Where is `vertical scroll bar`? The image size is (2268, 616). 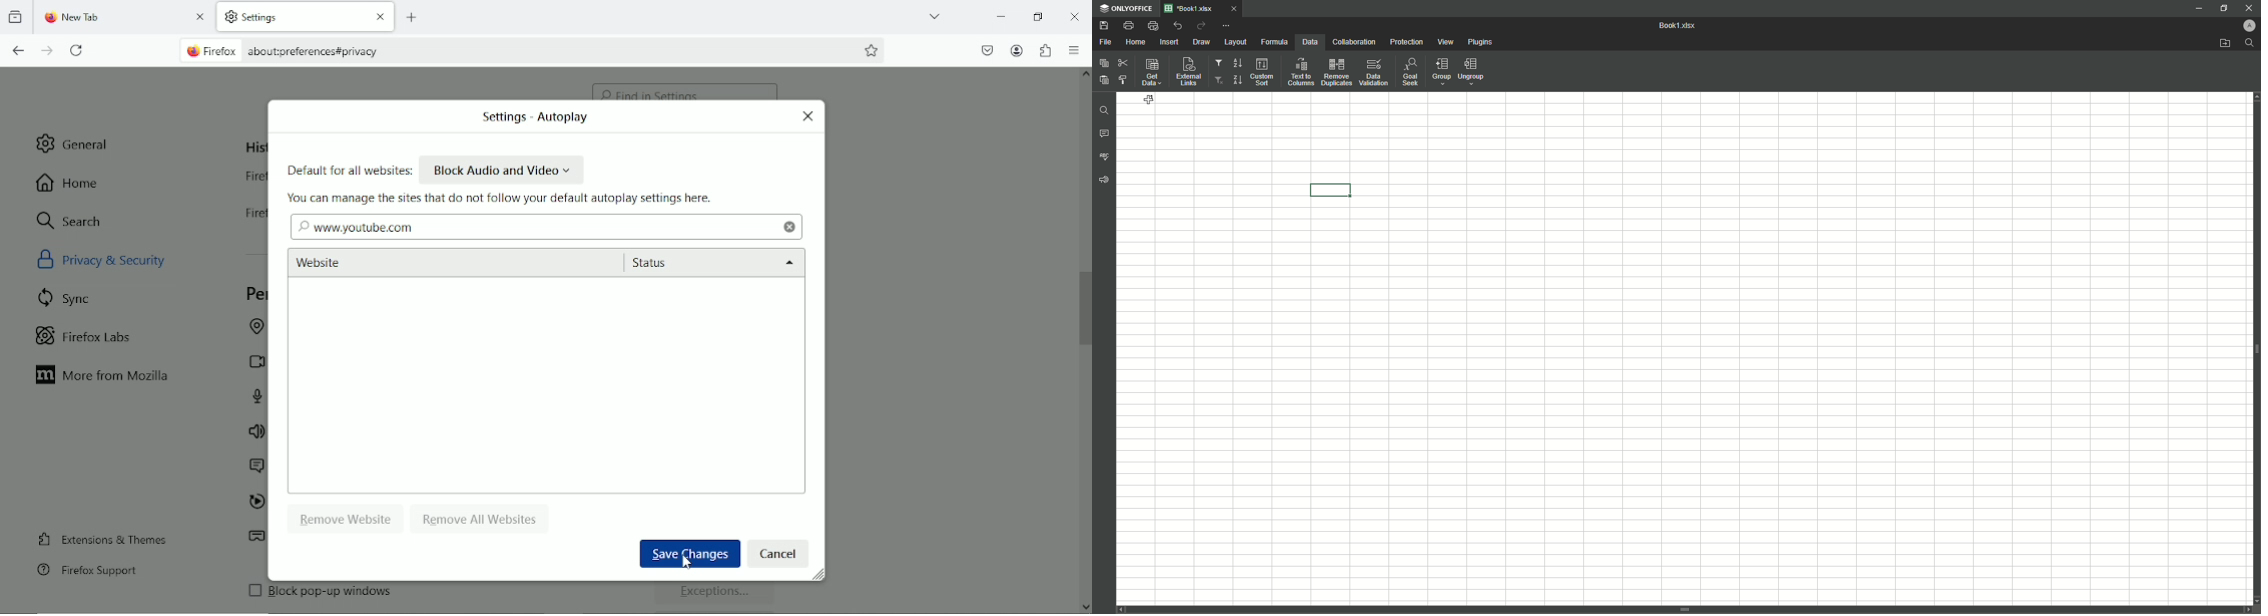
vertical scroll bar is located at coordinates (1685, 610).